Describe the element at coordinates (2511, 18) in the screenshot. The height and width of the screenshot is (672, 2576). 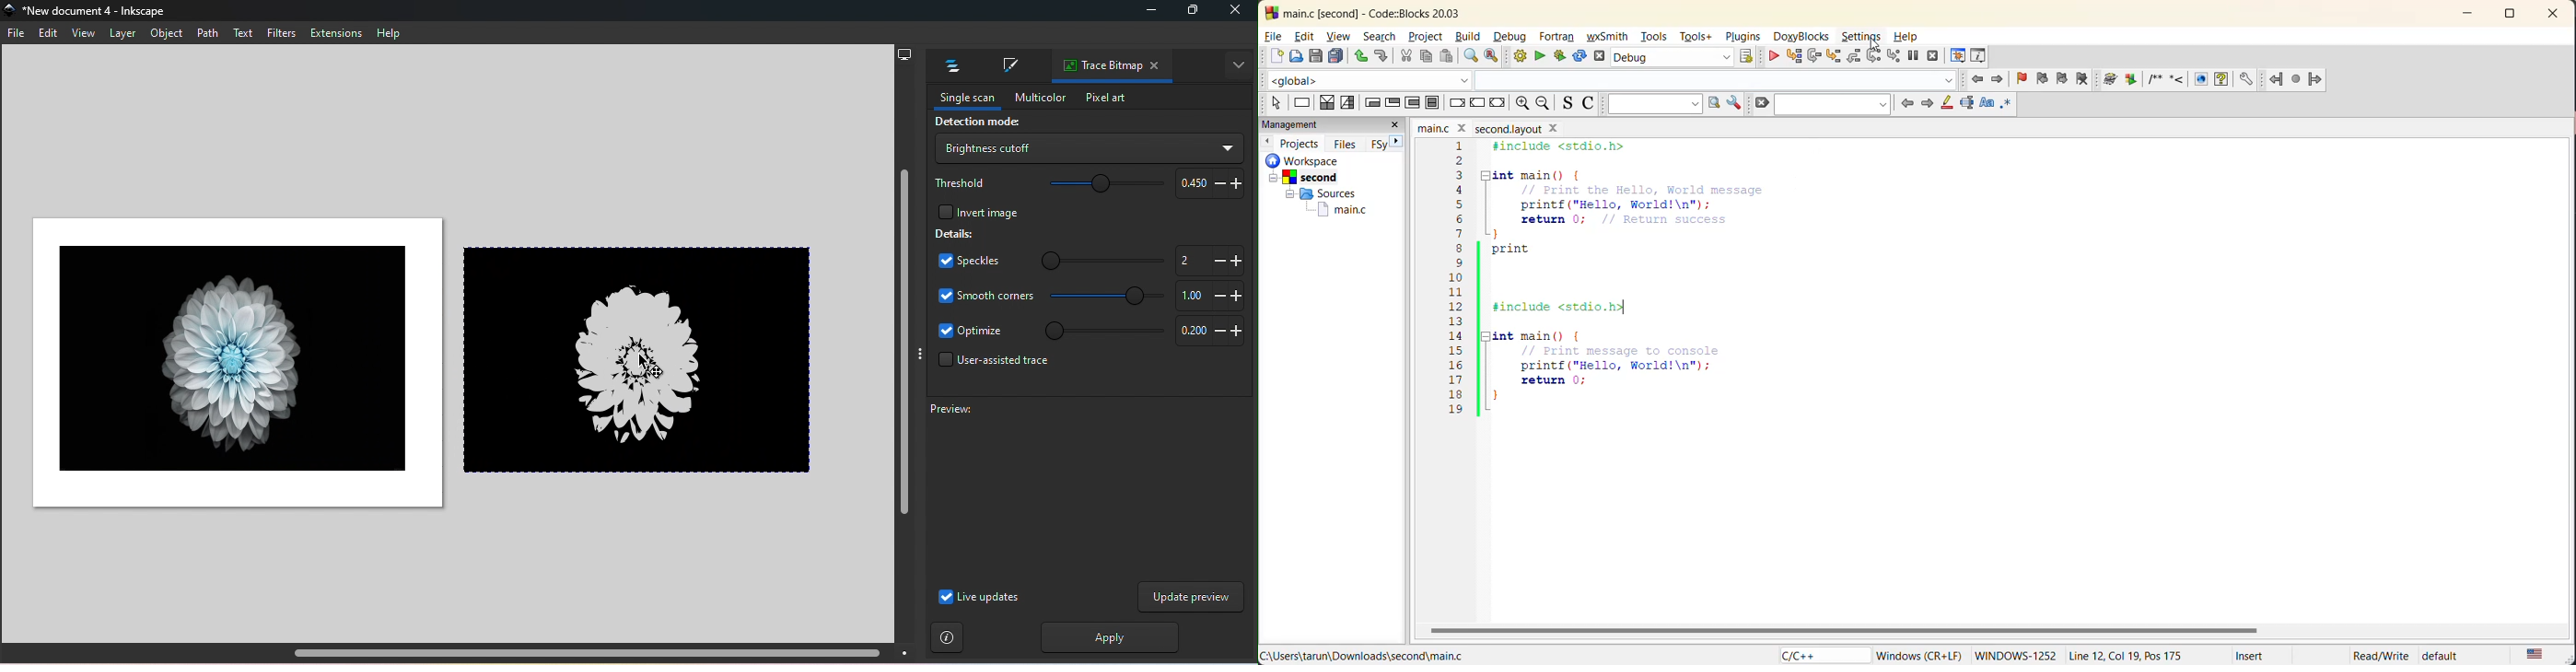
I see `maximize` at that location.